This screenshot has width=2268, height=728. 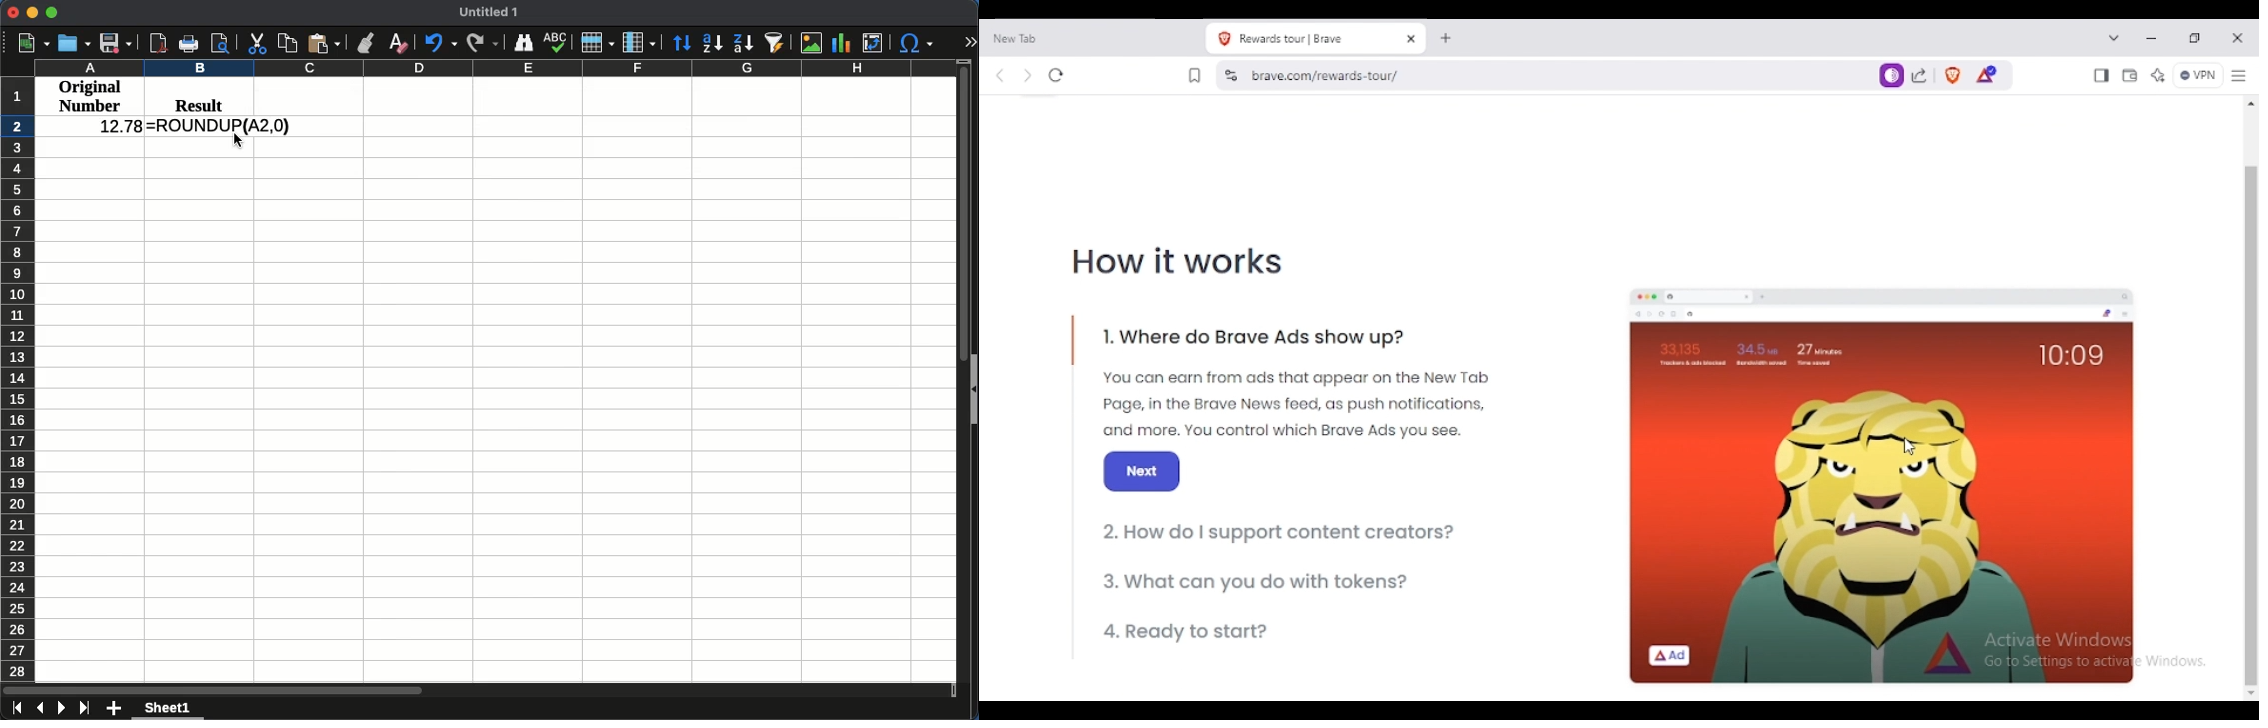 What do you see at coordinates (682, 43) in the screenshot?
I see `Sort` at bounding box center [682, 43].